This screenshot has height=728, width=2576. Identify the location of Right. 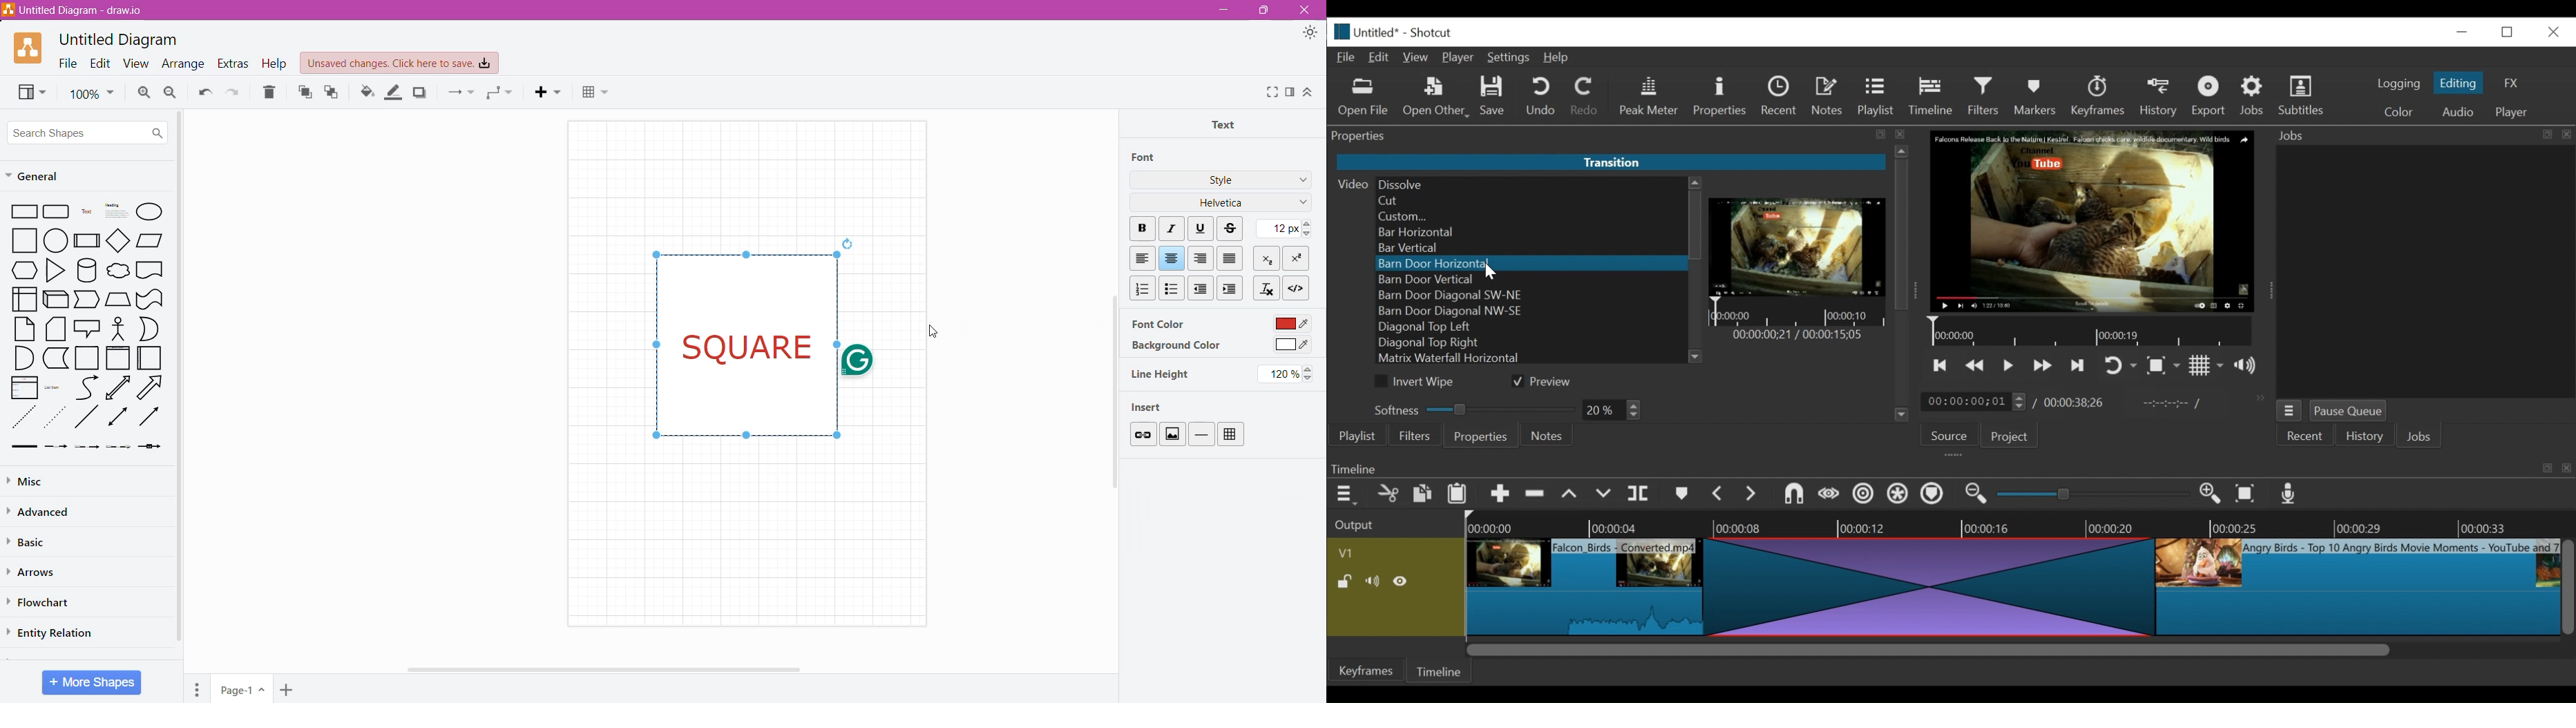
(1202, 258).